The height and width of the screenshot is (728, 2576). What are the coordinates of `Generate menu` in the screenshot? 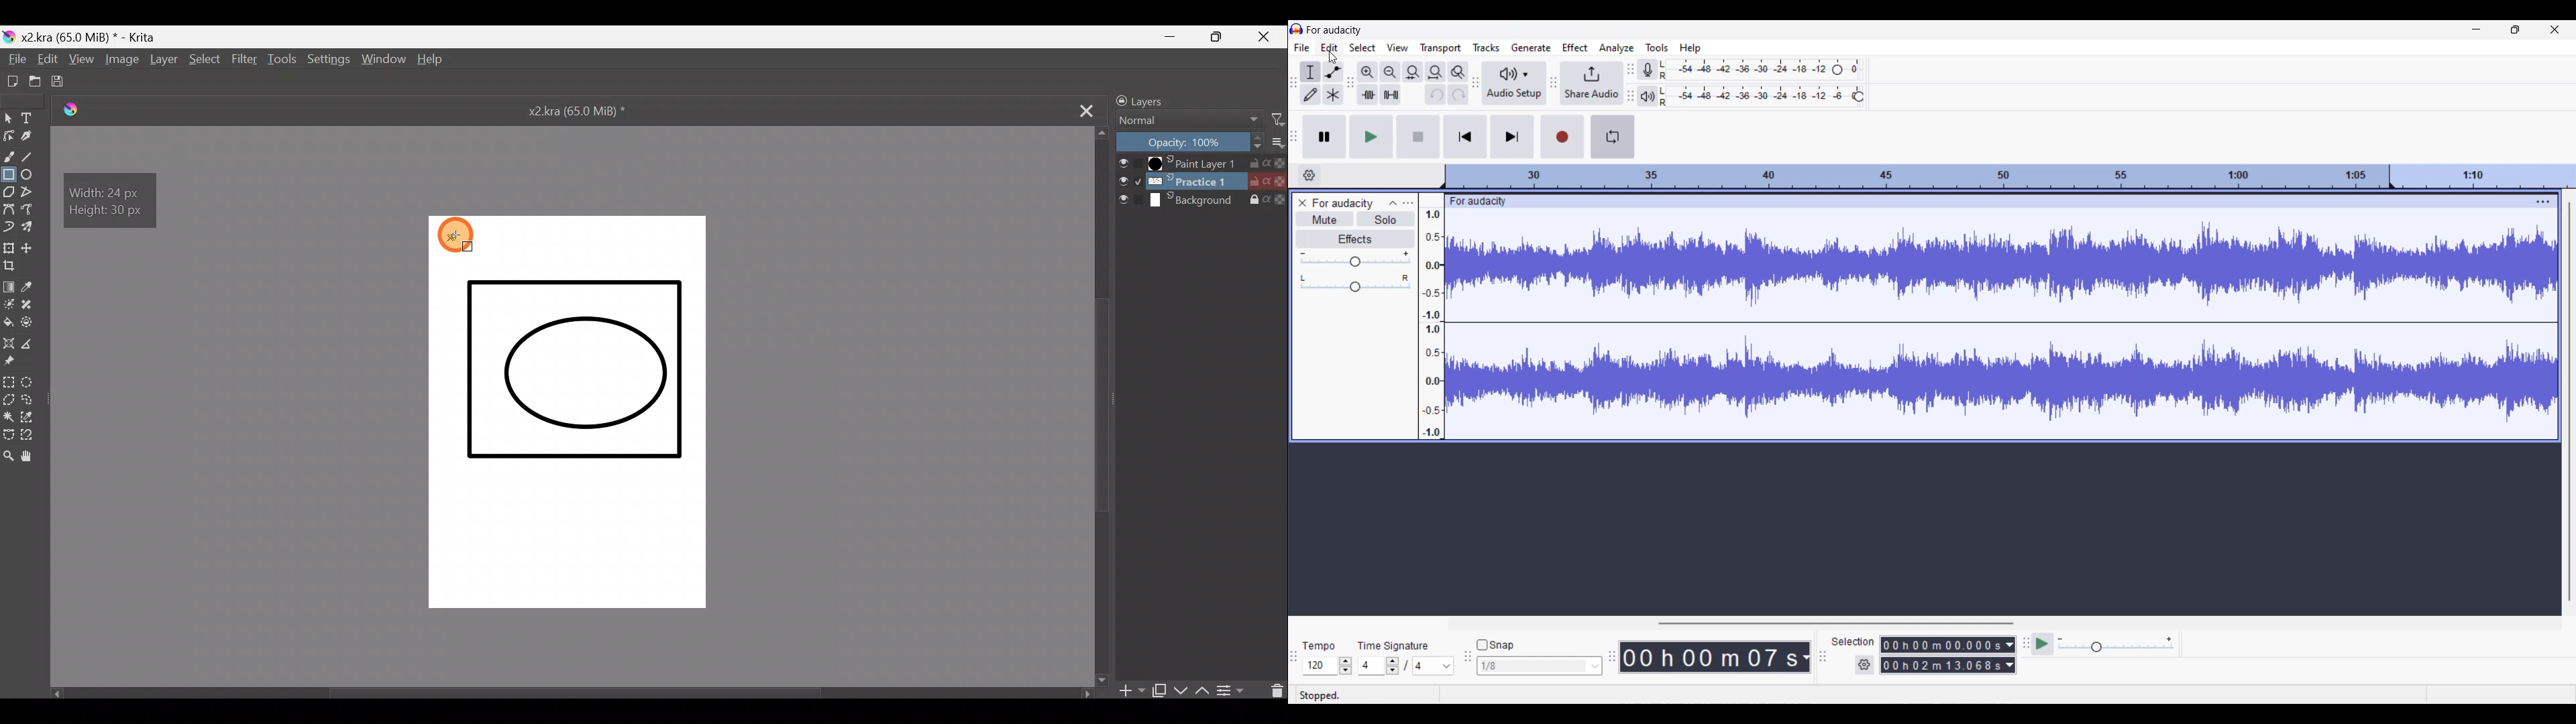 It's located at (1531, 48).